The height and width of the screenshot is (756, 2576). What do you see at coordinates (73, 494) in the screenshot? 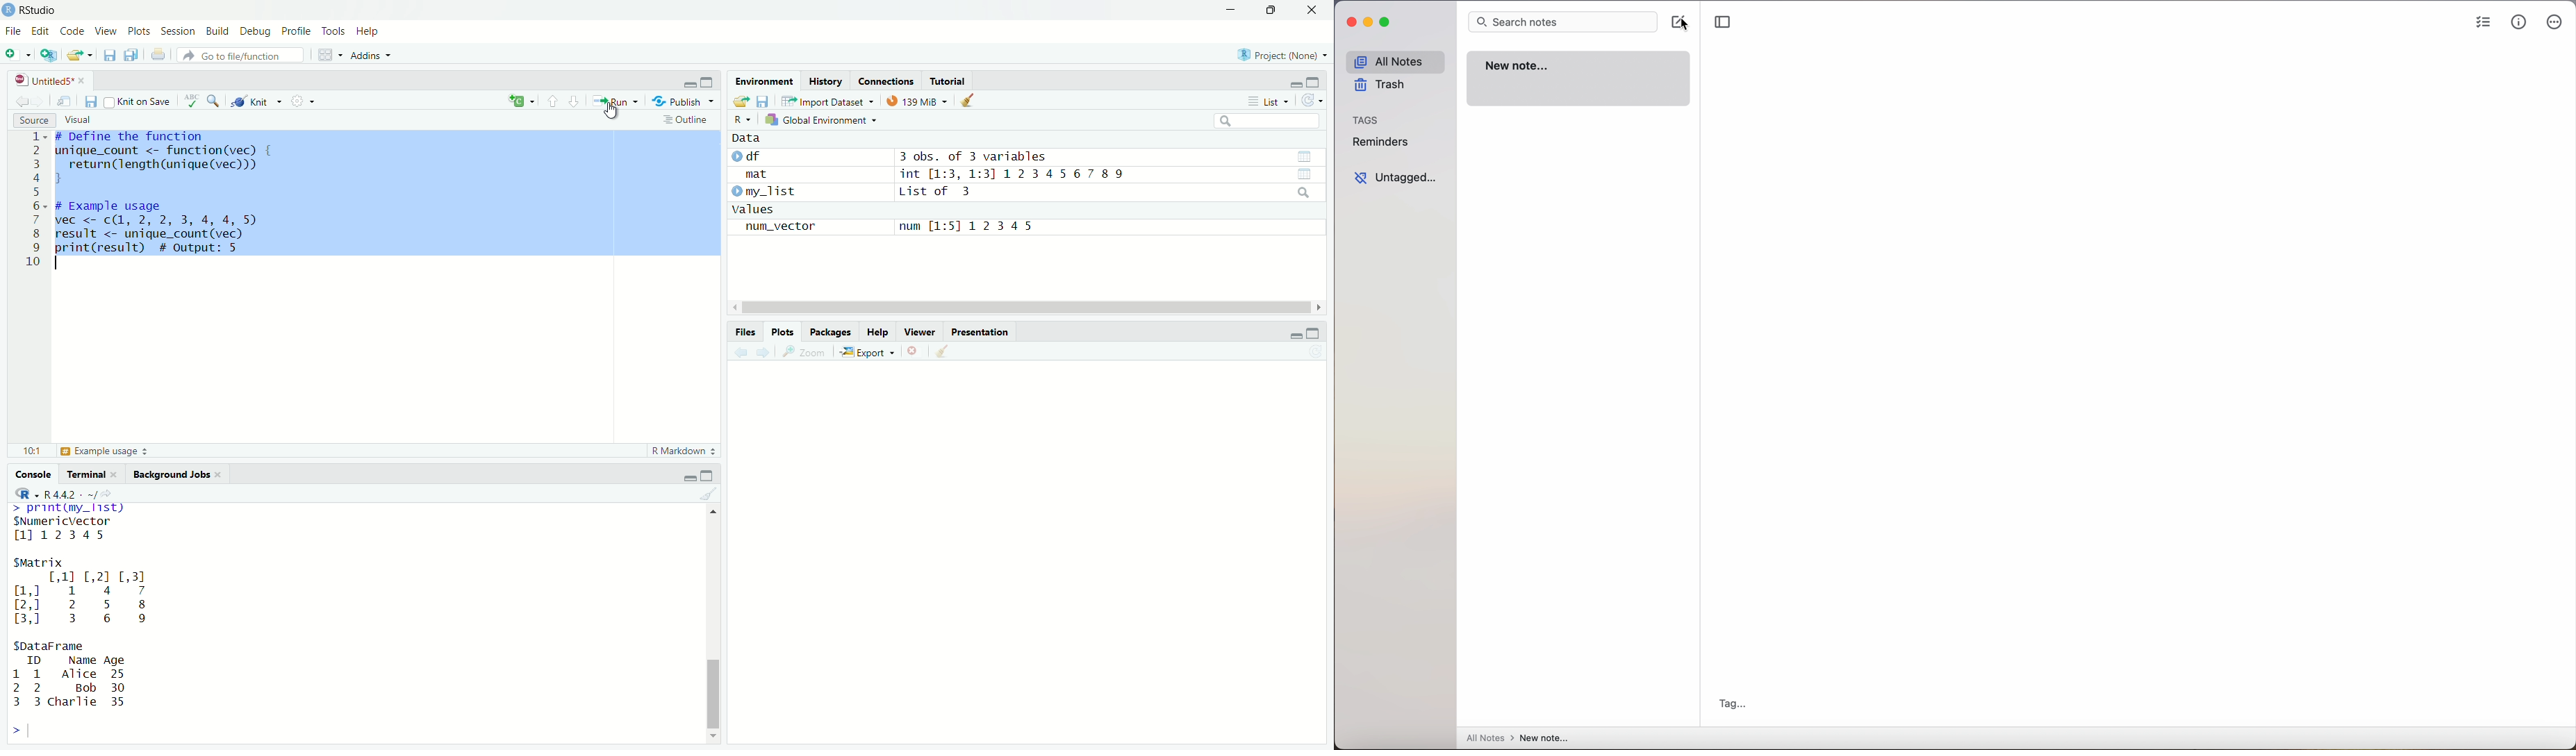
I see `R 4.4.2 . ~/` at bounding box center [73, 494].